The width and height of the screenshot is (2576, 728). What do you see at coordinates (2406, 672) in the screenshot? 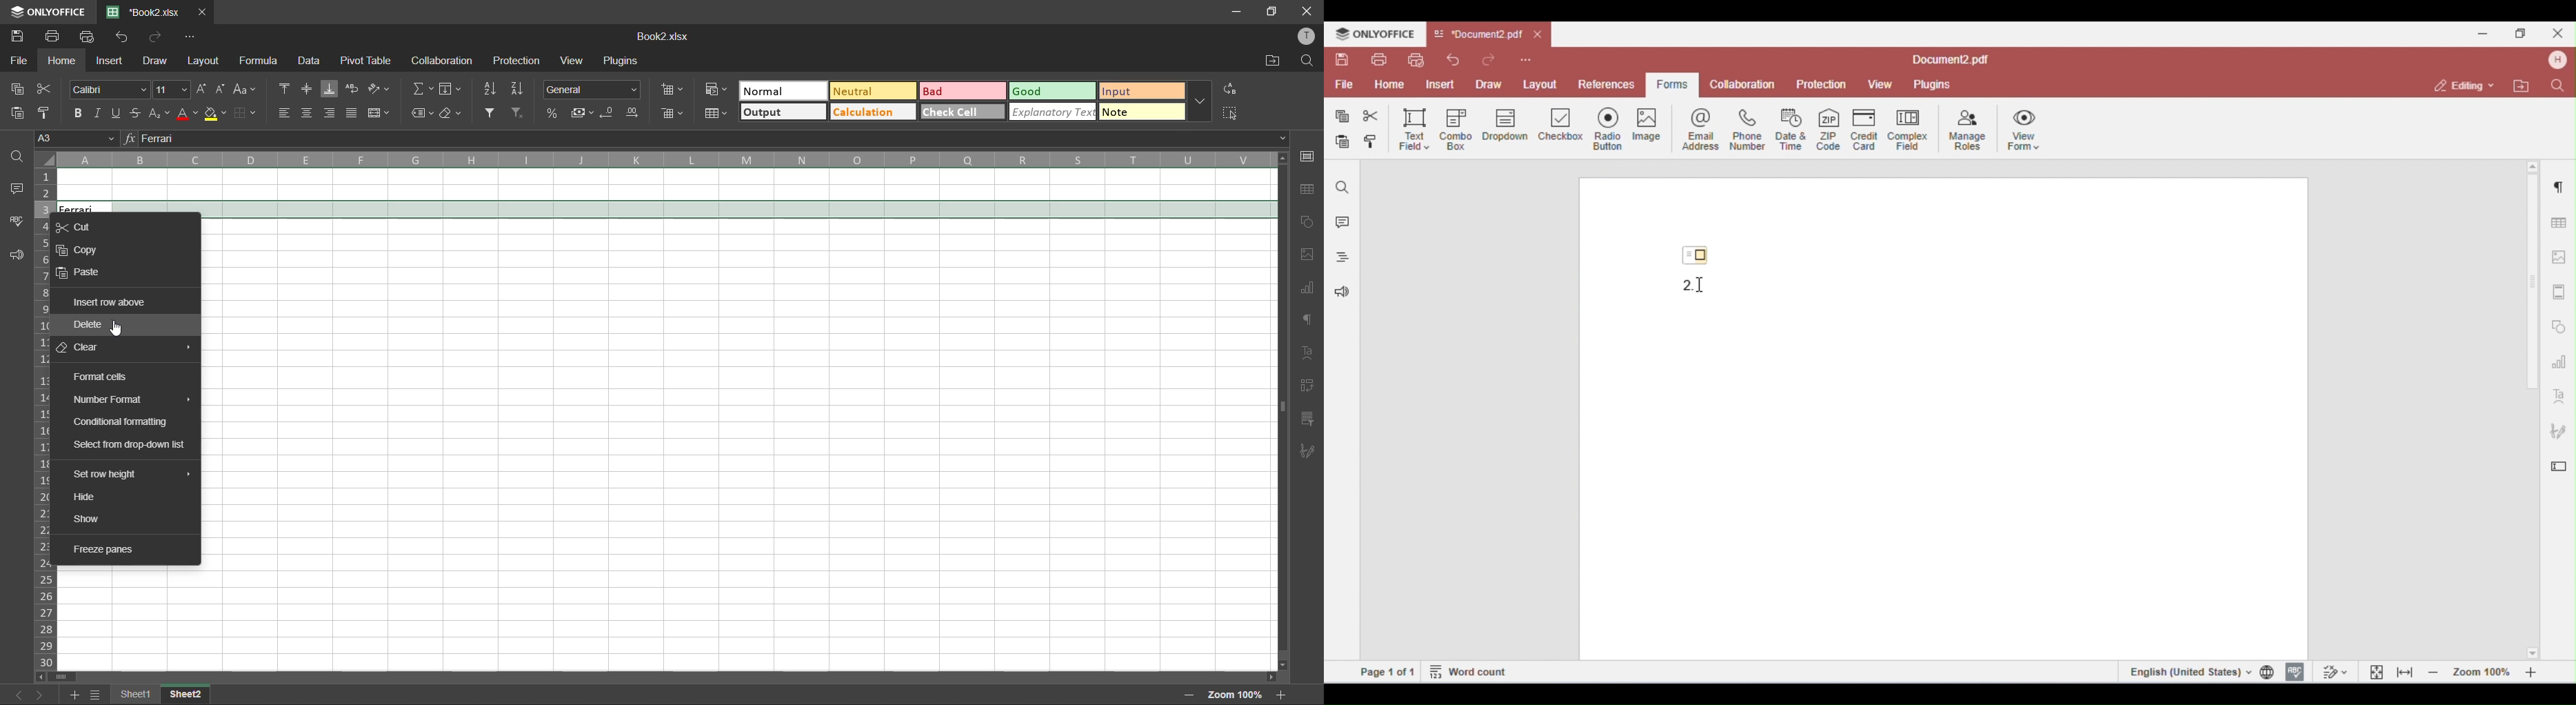
I see `fit to width` at bounding box center [2406, 672].